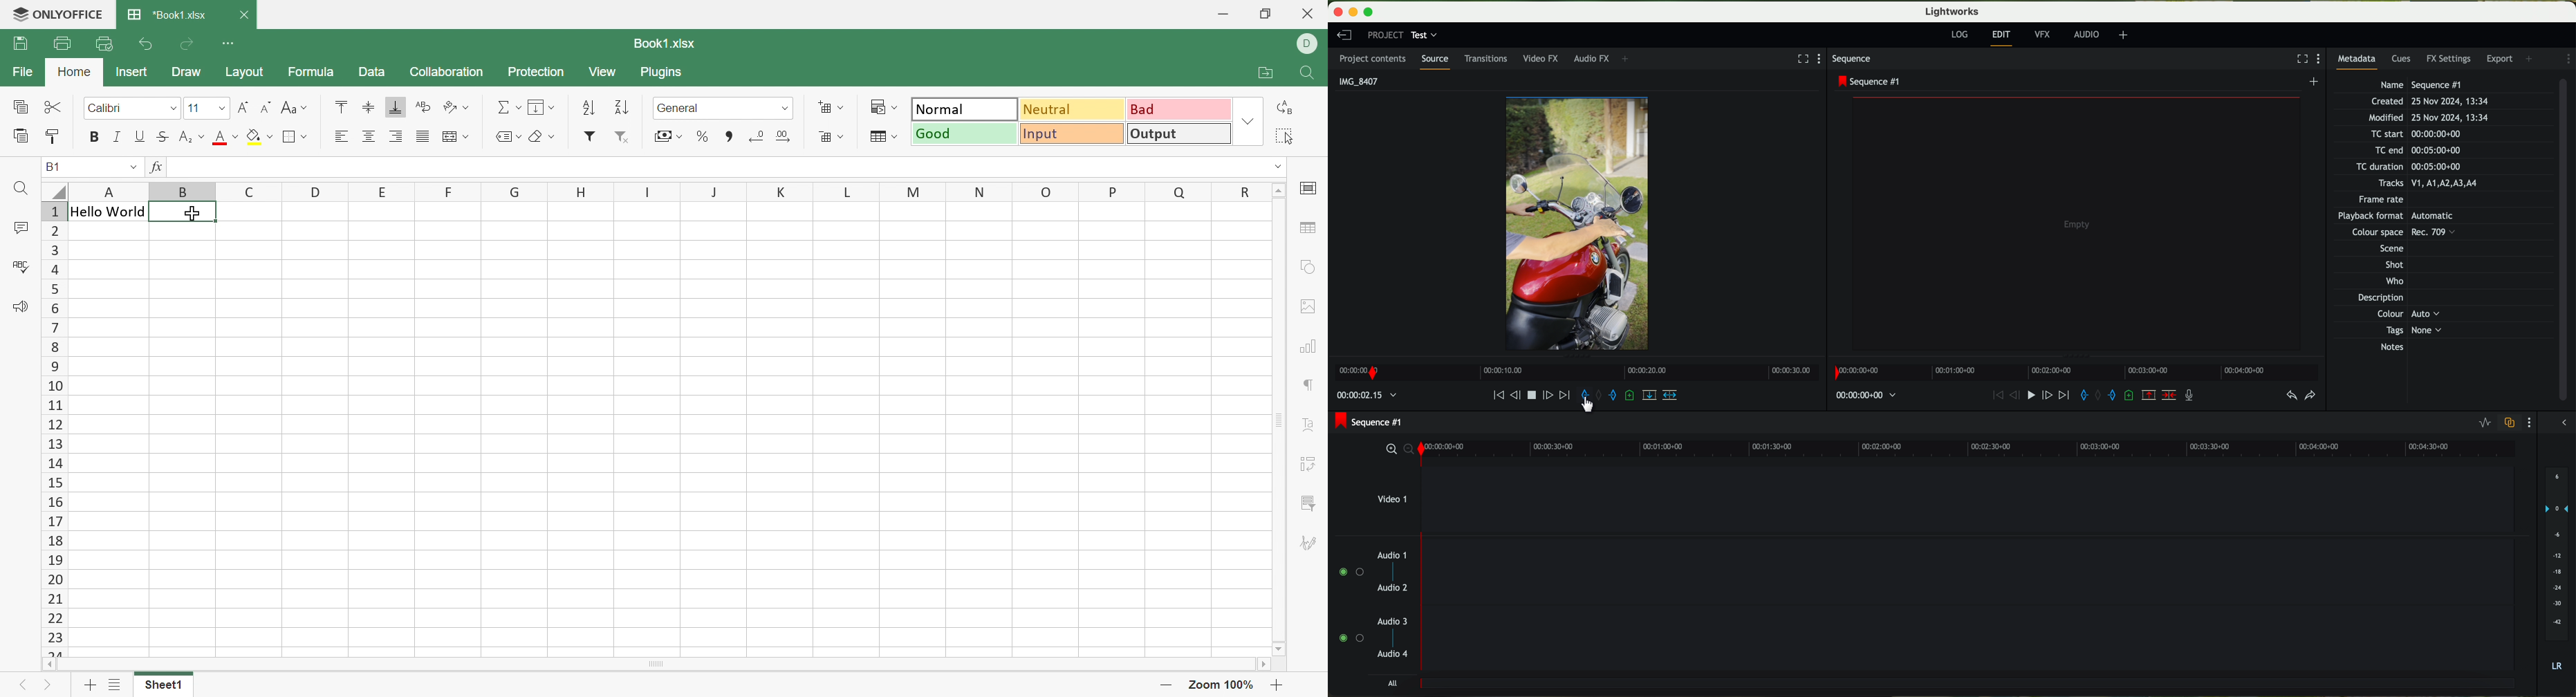 The height and width of the screenshot is (700, 2576). What do you see at coordinates (884, 108) in the screenshot?
I see `Conditional formatting` at bounding box center [884, 108].